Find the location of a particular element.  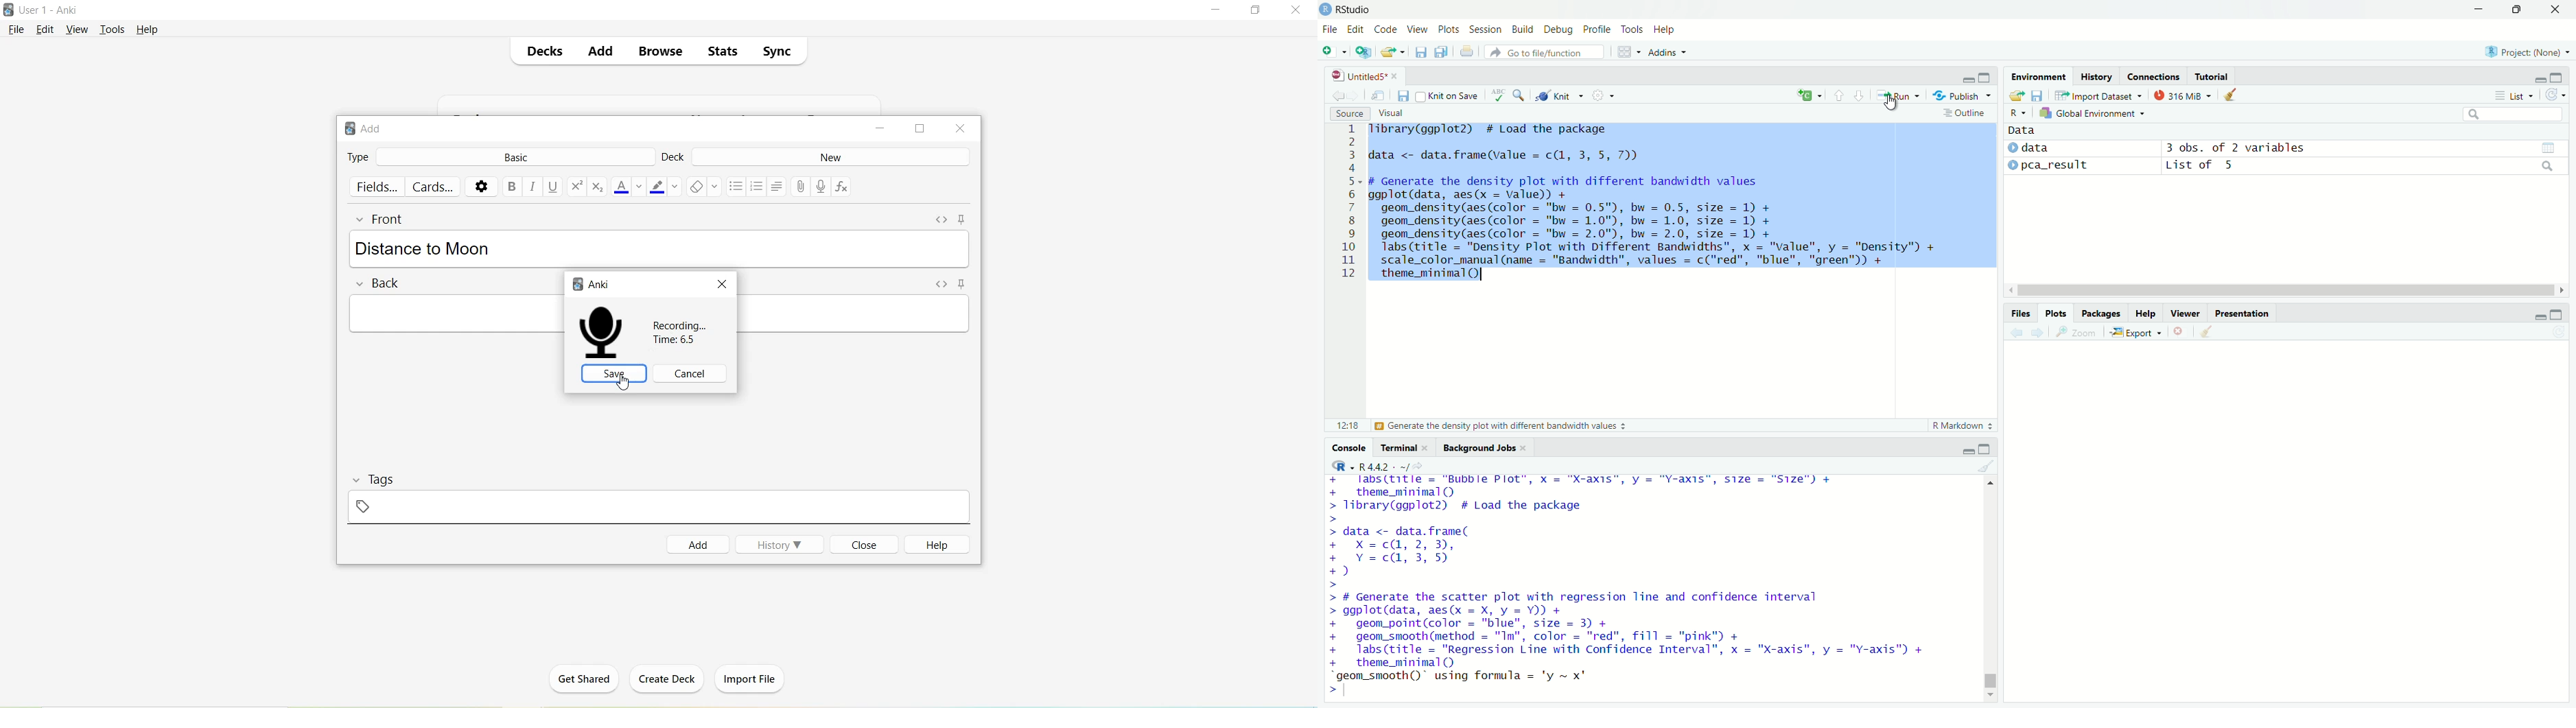

Untitled5* is located at coordinates (1359, 75).